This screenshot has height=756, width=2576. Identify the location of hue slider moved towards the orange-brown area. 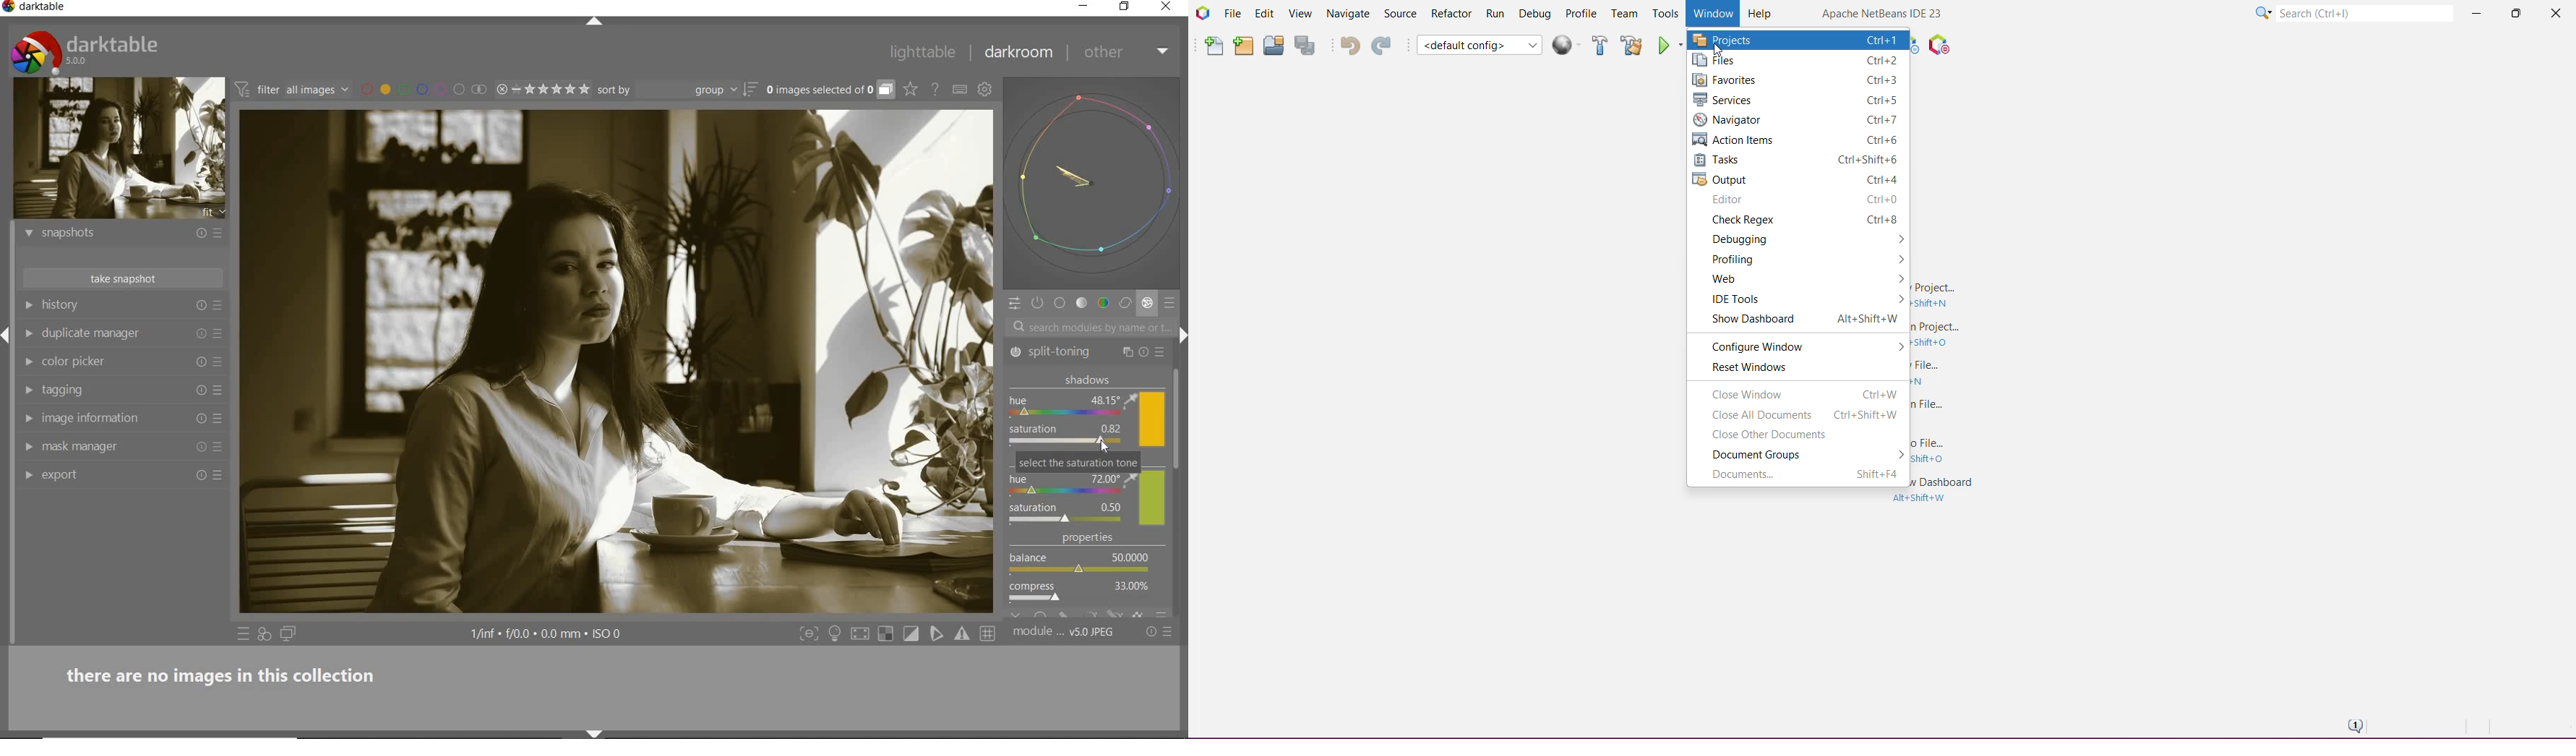
(1026, 412).